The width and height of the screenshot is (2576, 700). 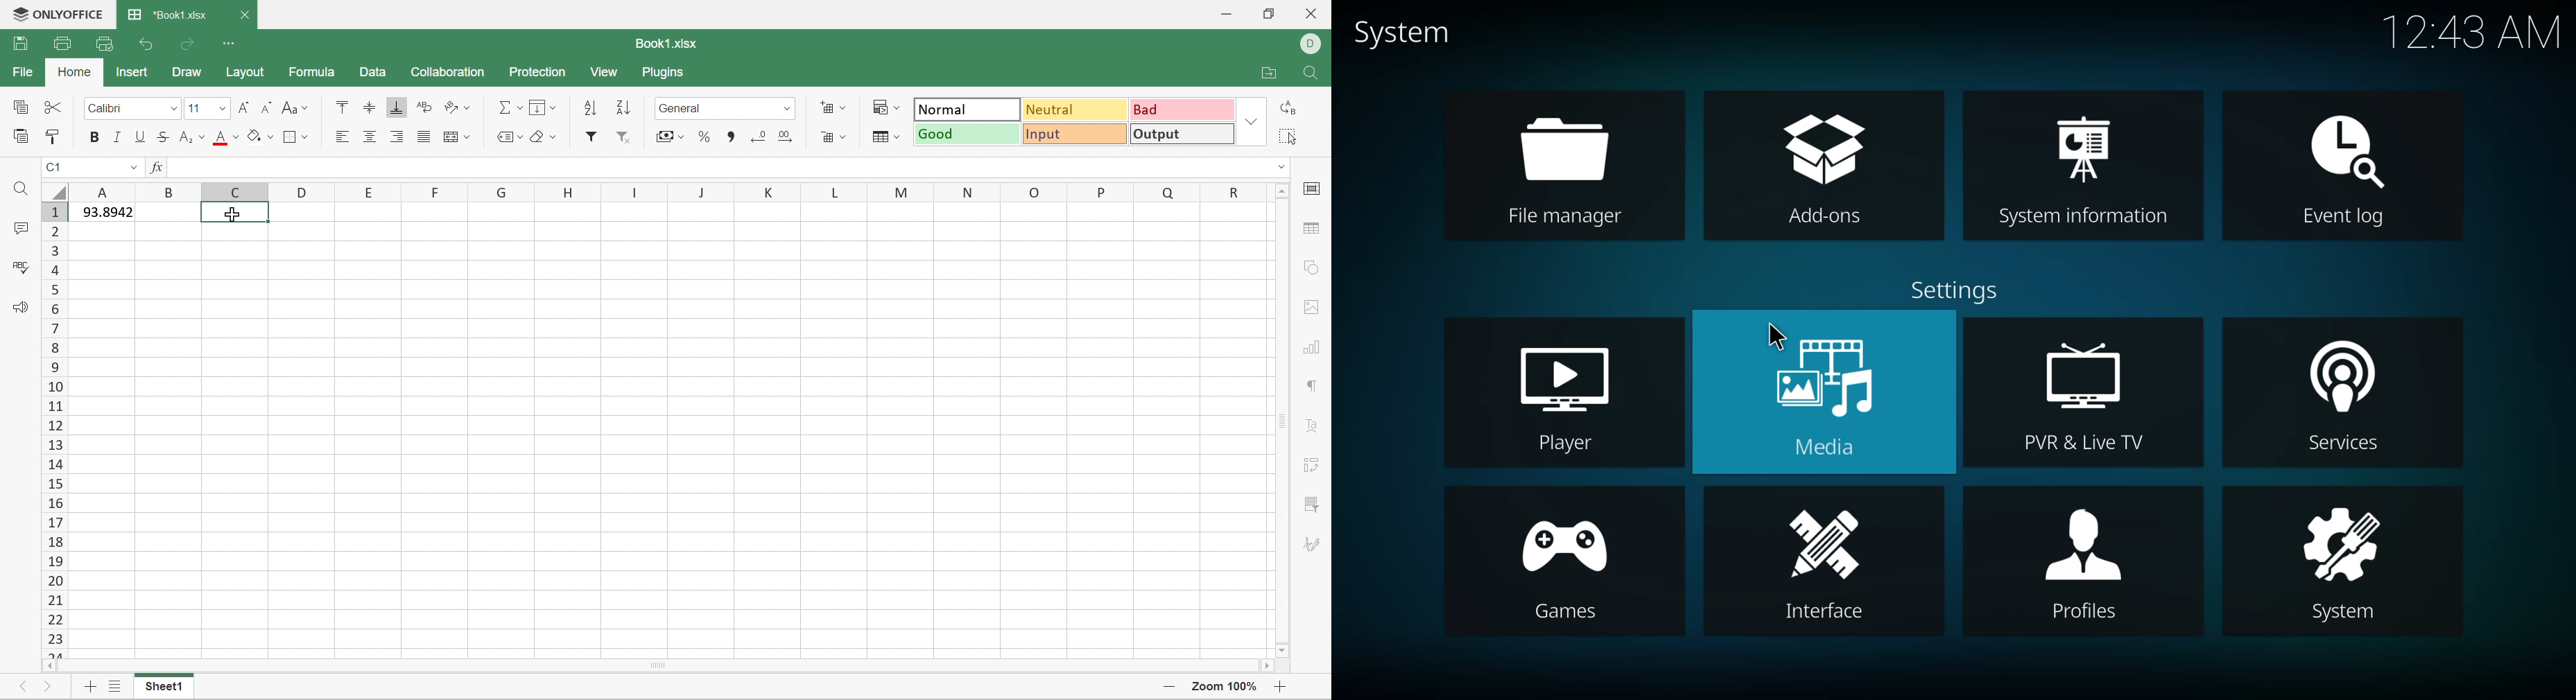 What do you see at coordinates (1567, 393) in the screenshot?
I see `player` at bounding box center [1567, 393].